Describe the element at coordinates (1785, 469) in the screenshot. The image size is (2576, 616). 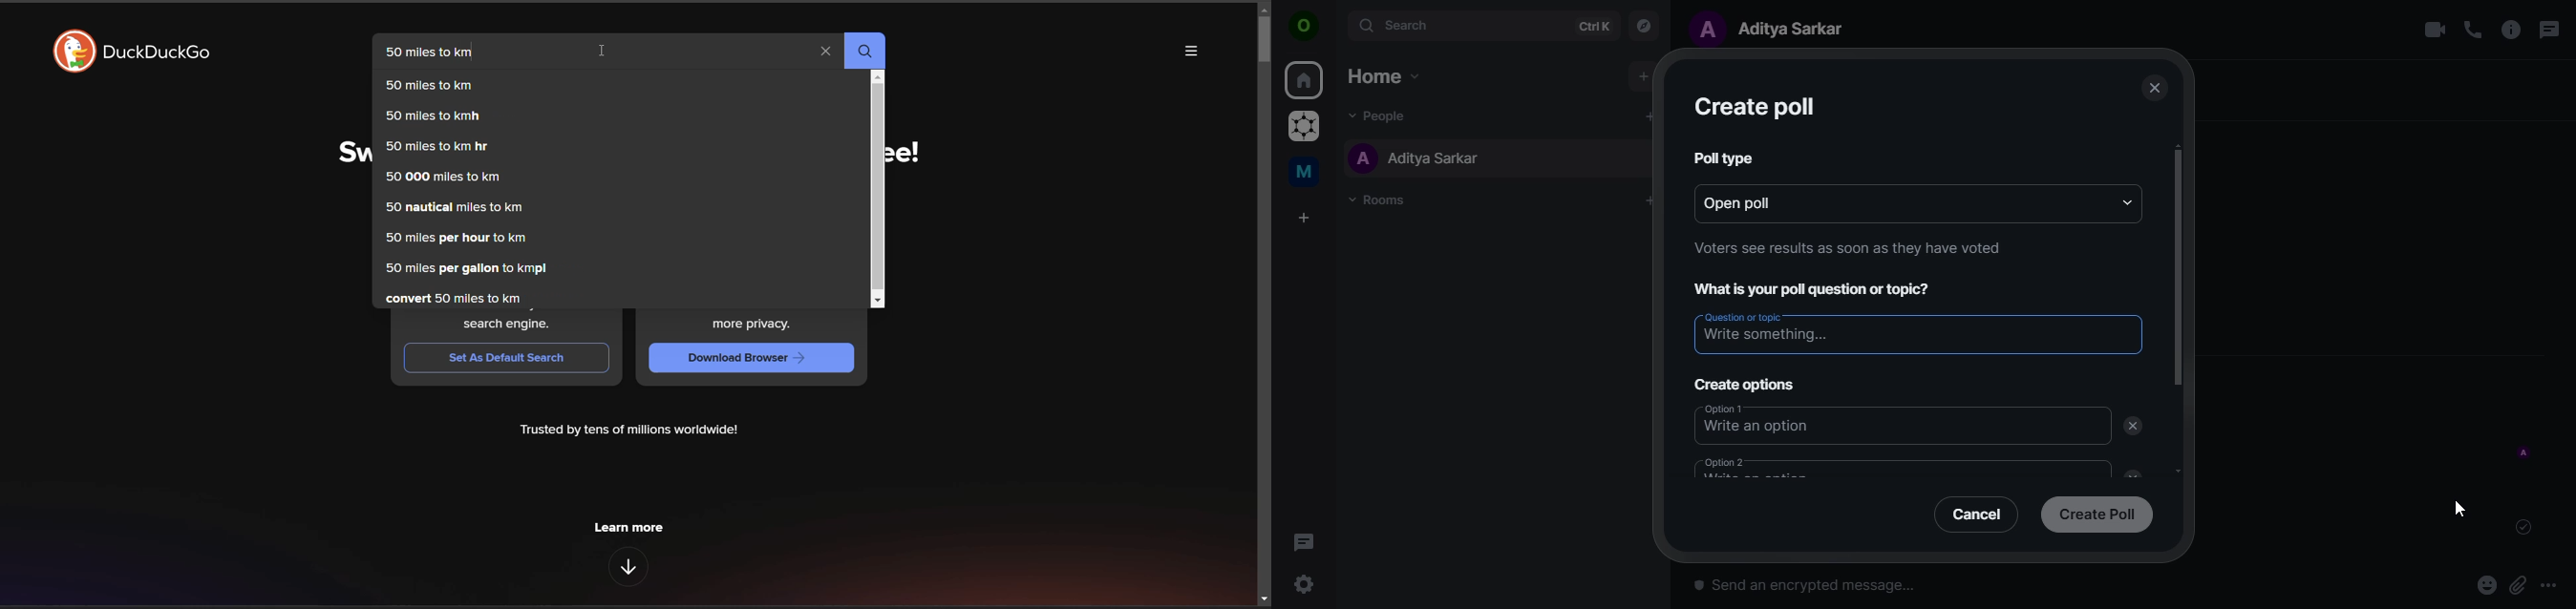
I see `option  2` at that location.